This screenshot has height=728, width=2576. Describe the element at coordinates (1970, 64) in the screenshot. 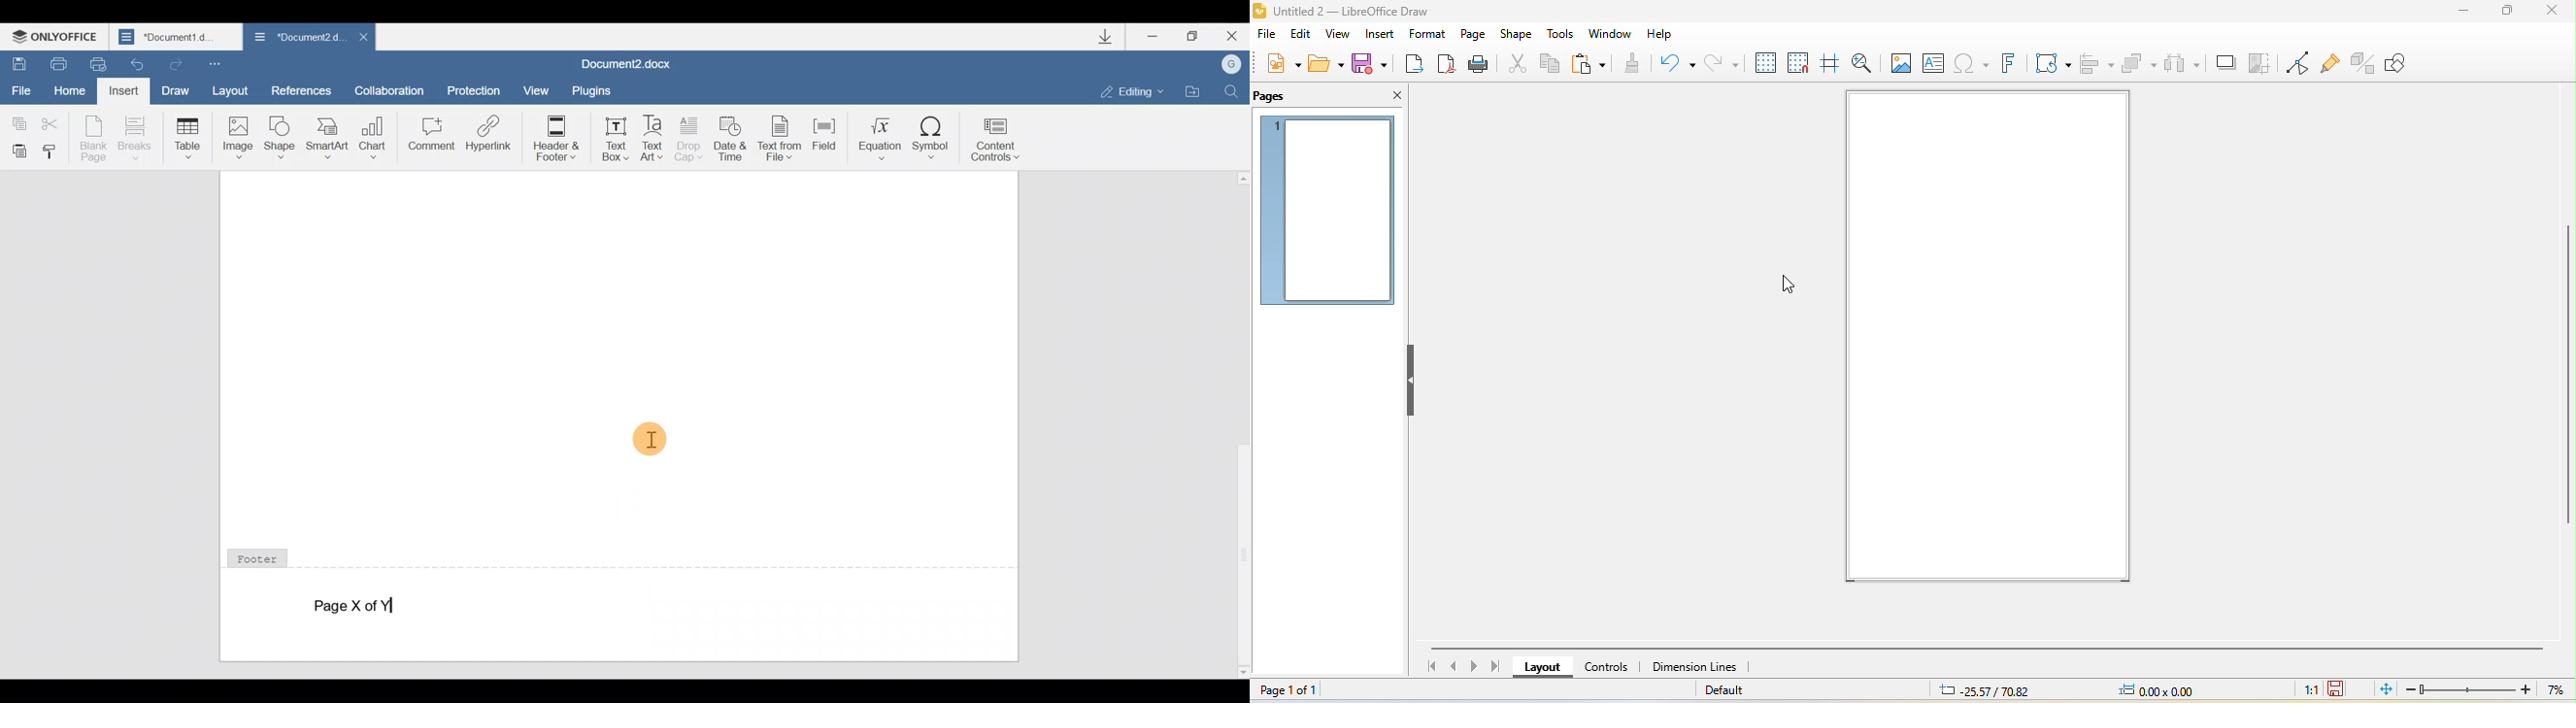

I see `special character` at that location.